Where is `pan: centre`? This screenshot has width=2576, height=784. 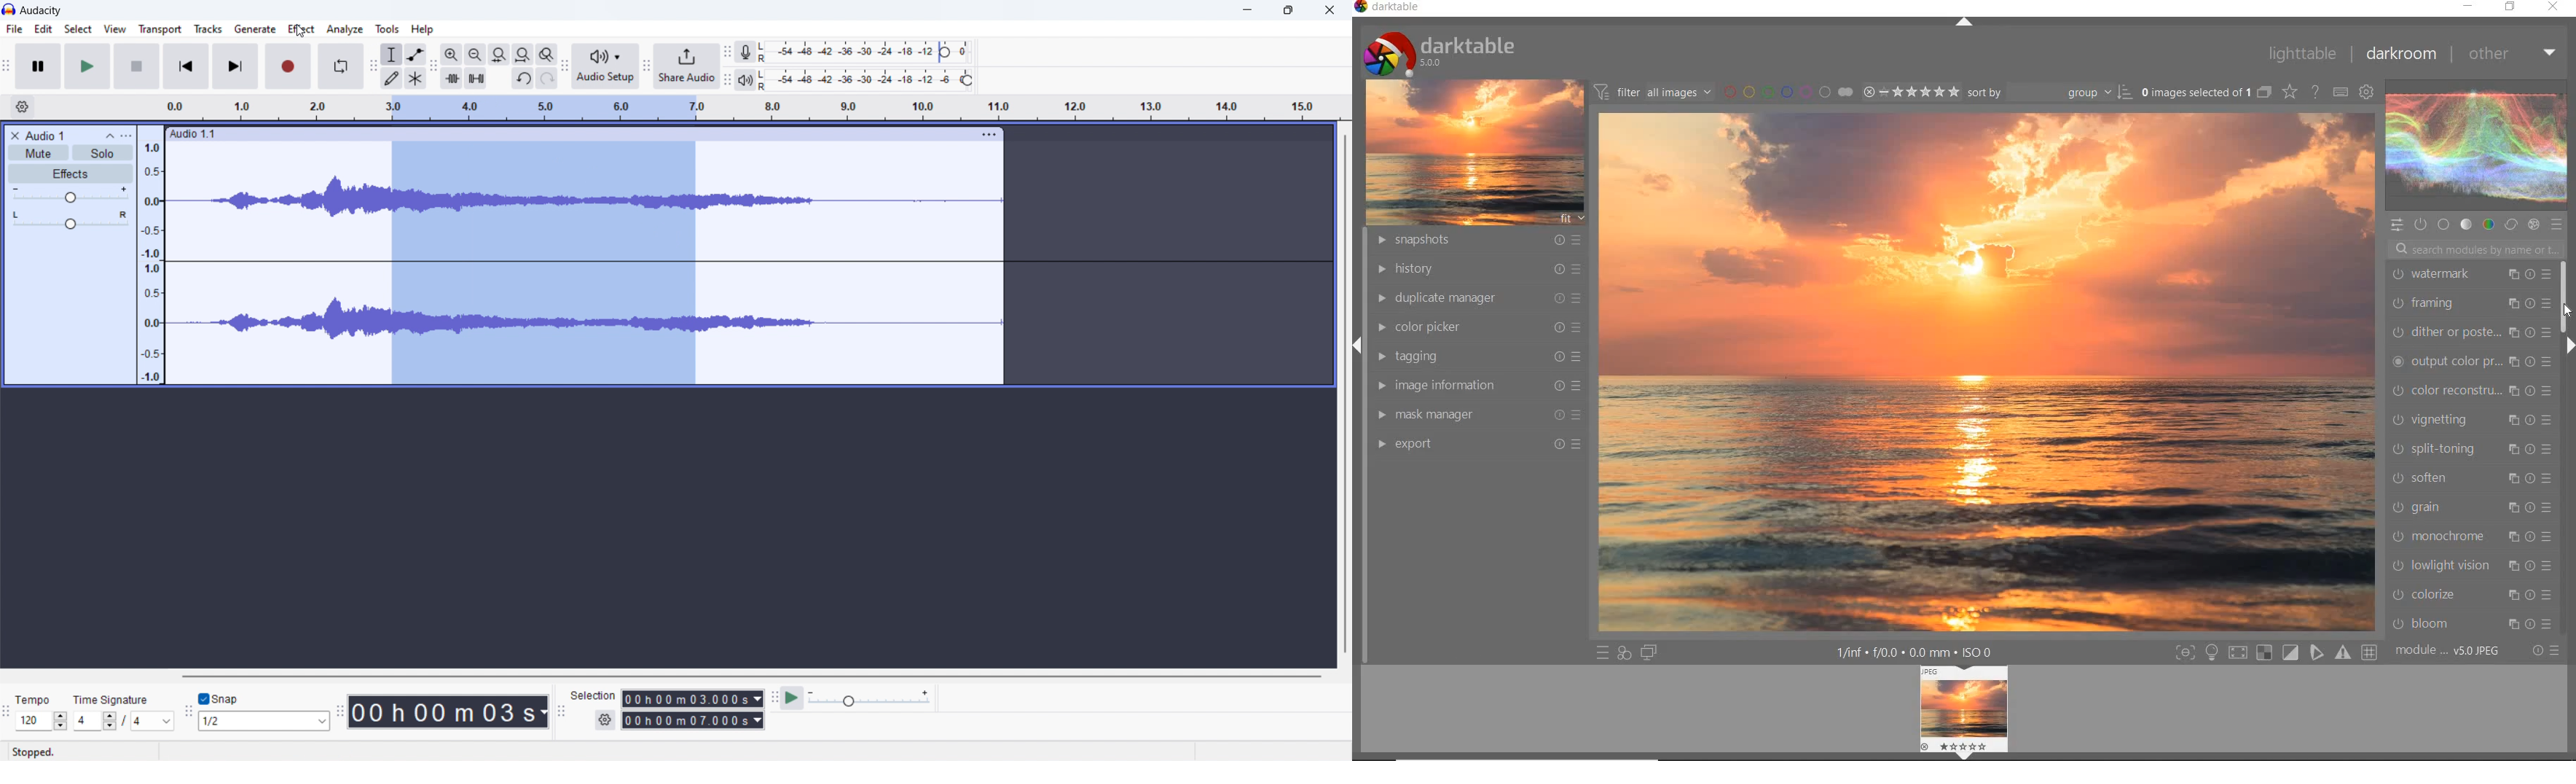
pan: centre is located at coordinates (70, 223).